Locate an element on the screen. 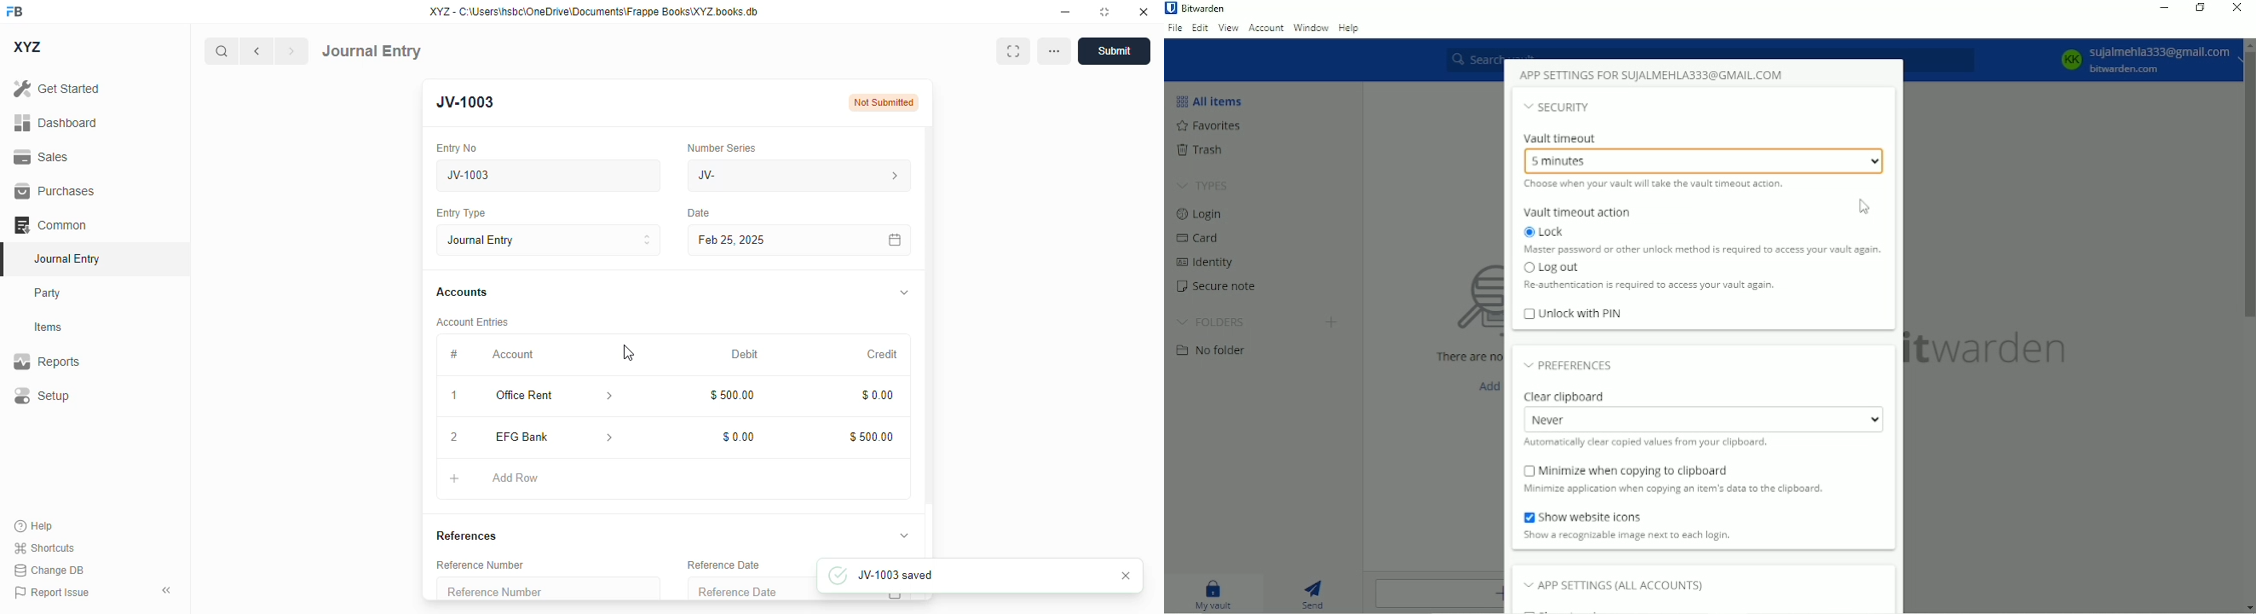 This screenshot has height=616, width=2268. XYZ is located at coordinates (28, 47).